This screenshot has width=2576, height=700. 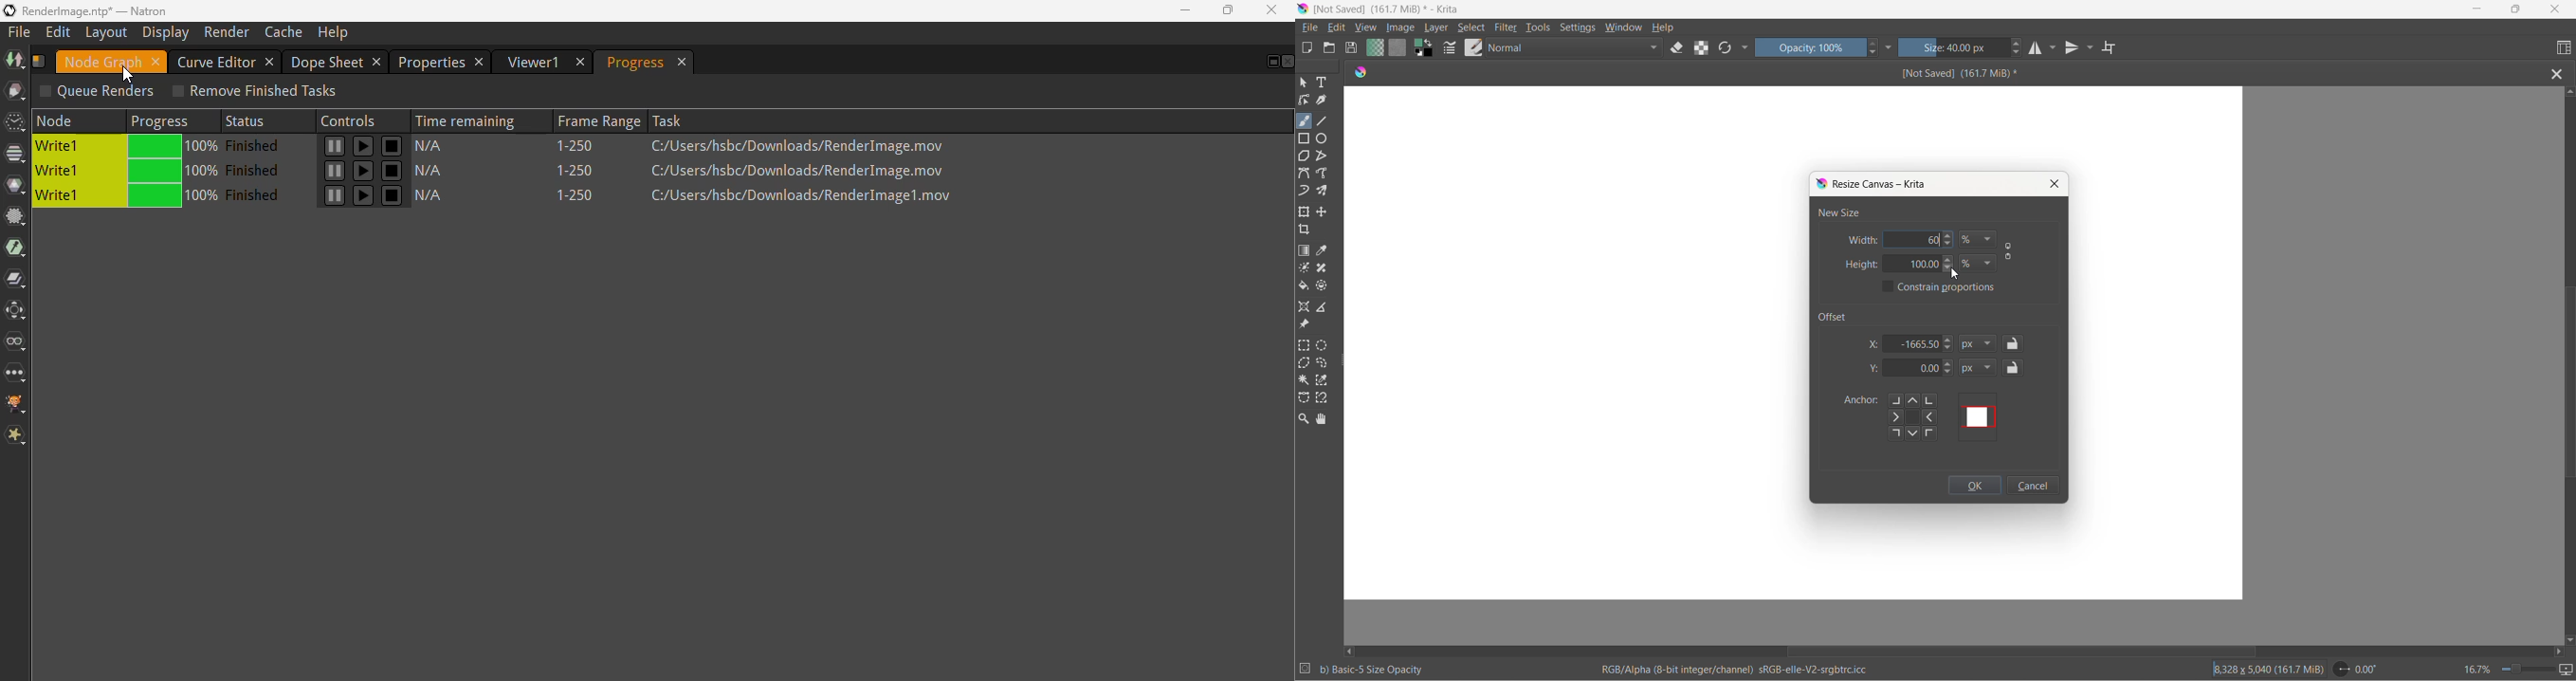 I want to click on horizontal mirror tool settings dropdown button, so click(x=2055, y=51).